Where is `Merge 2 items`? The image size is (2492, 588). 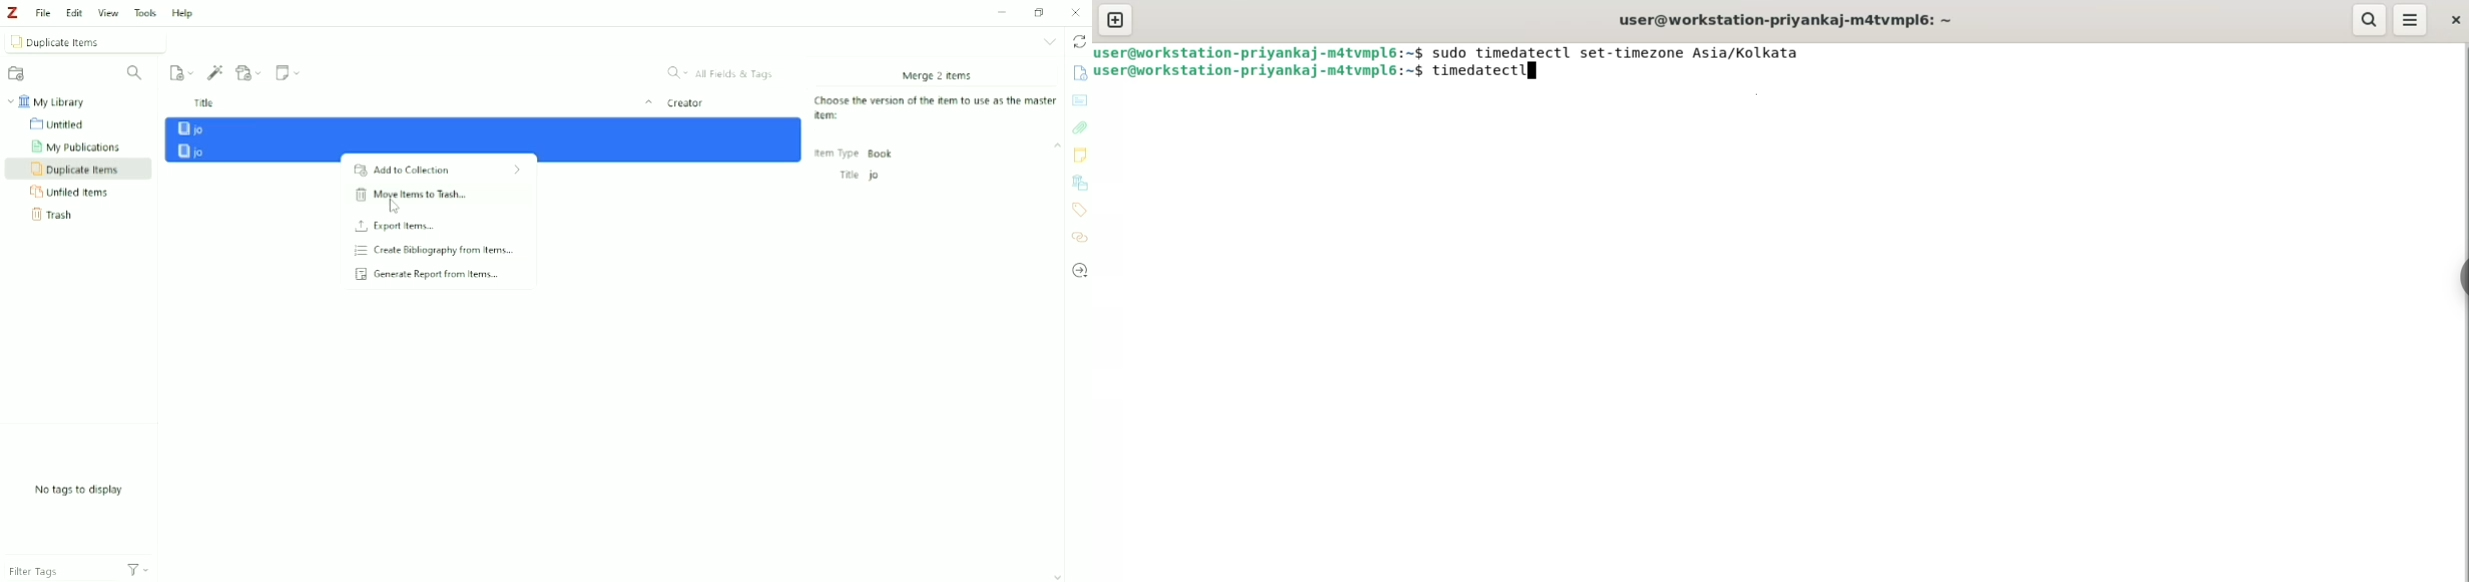
Merge 2 items is located at coordinates (936, 75).